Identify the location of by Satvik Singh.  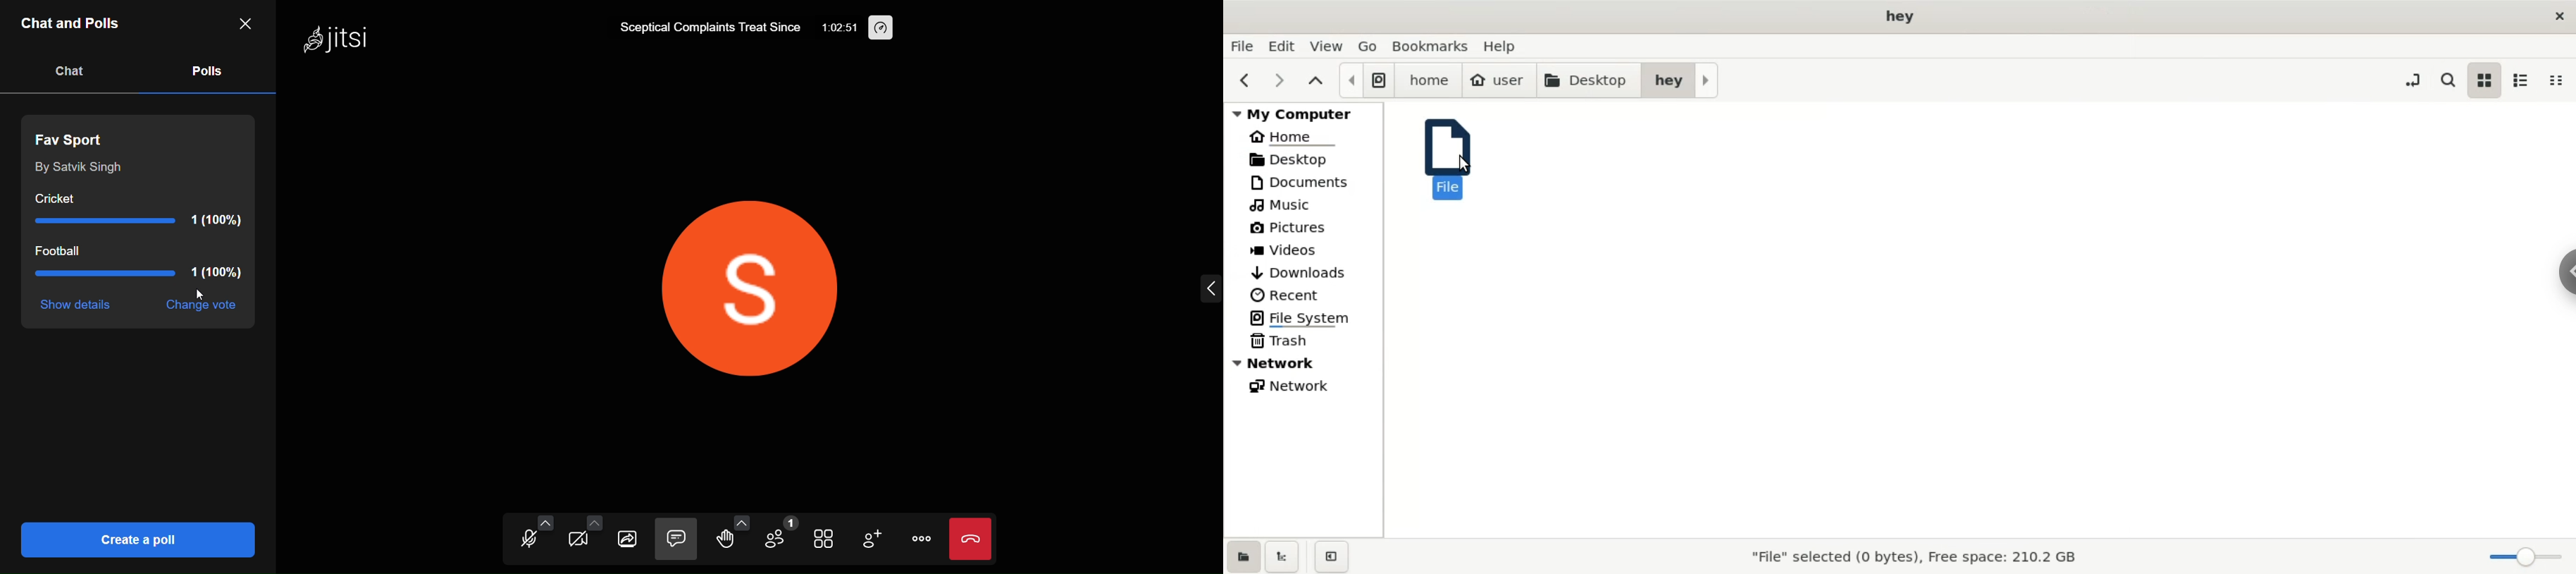
(76, 168).